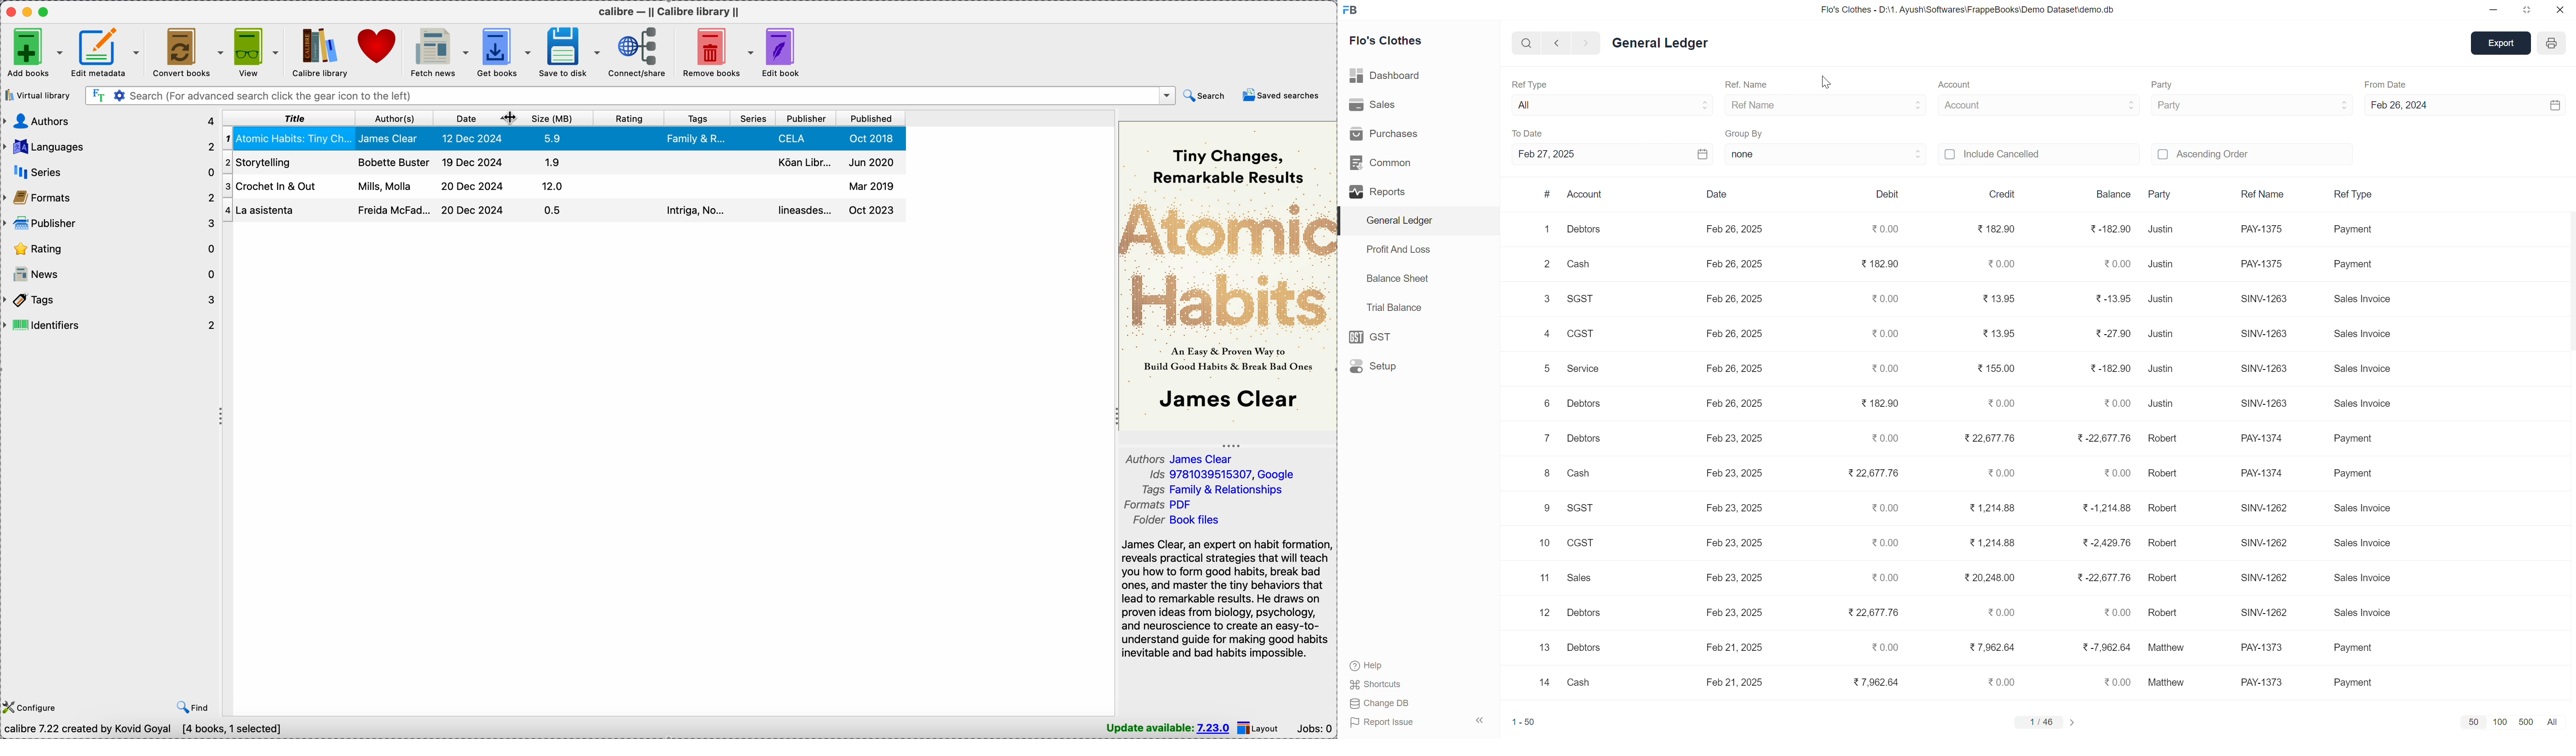  Describe the element at coordinates (2269, 614) in the screenshot. I see `SINV-1262` at that location.